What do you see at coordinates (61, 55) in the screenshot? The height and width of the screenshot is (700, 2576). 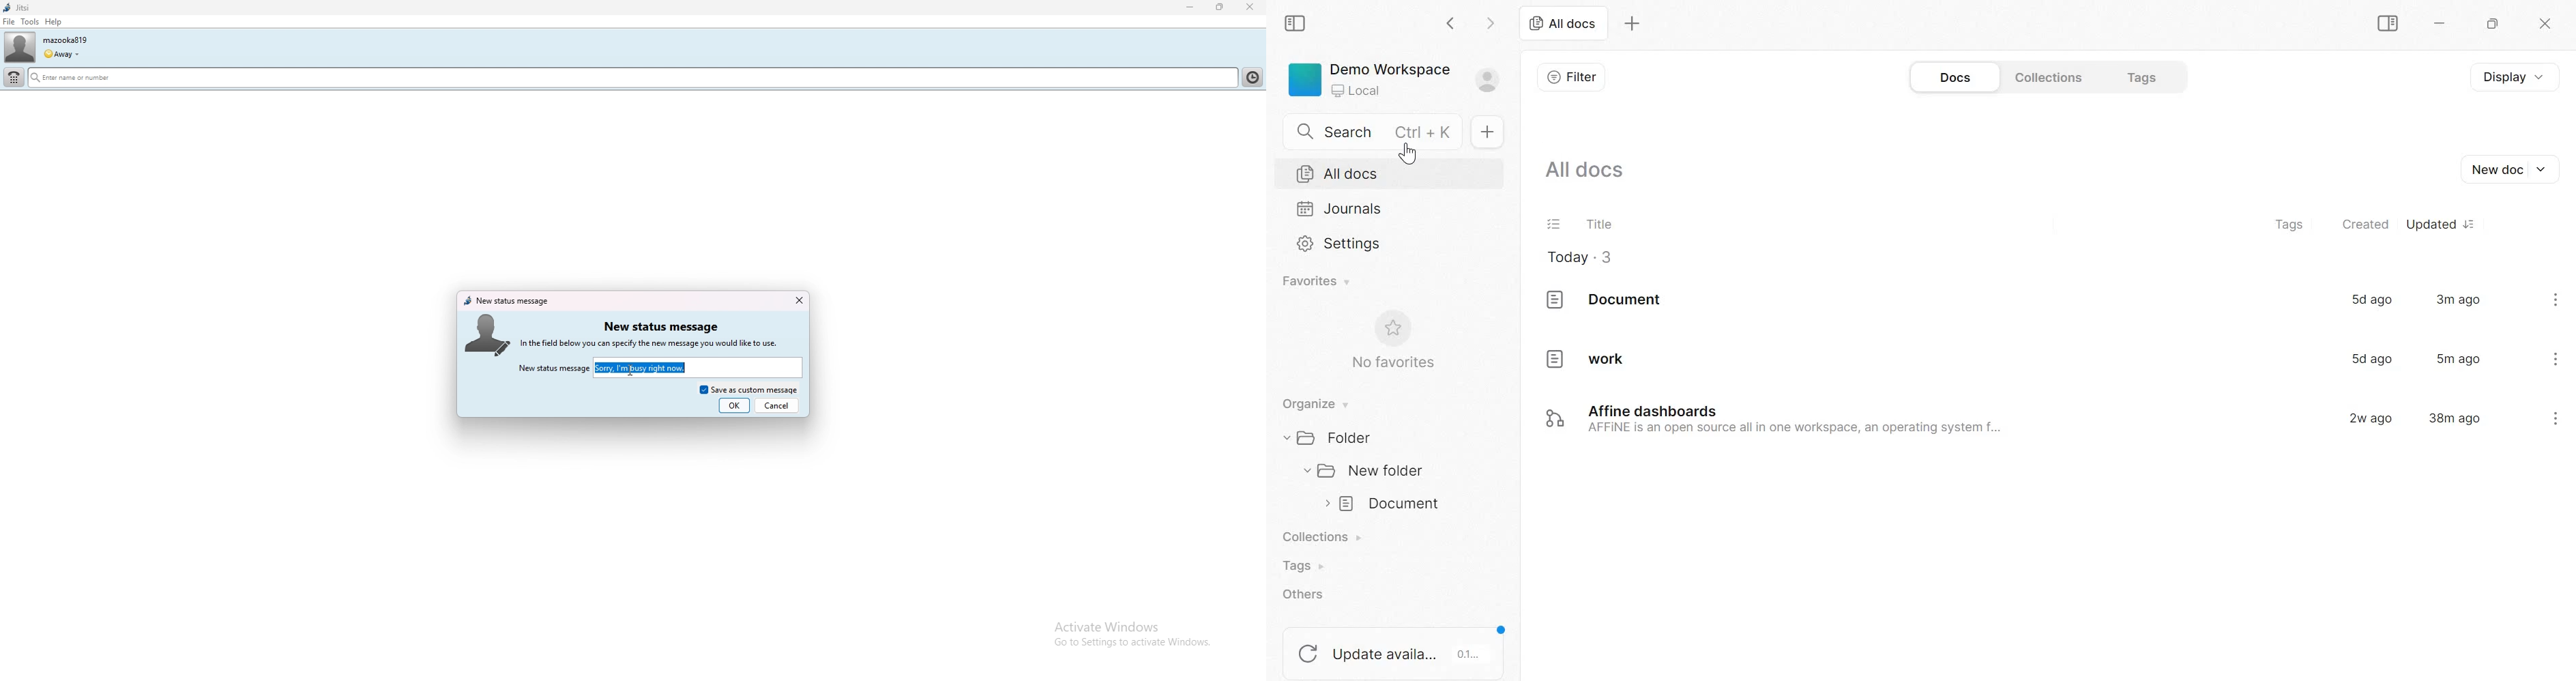 I see `status` at bounding box center [61, 55].